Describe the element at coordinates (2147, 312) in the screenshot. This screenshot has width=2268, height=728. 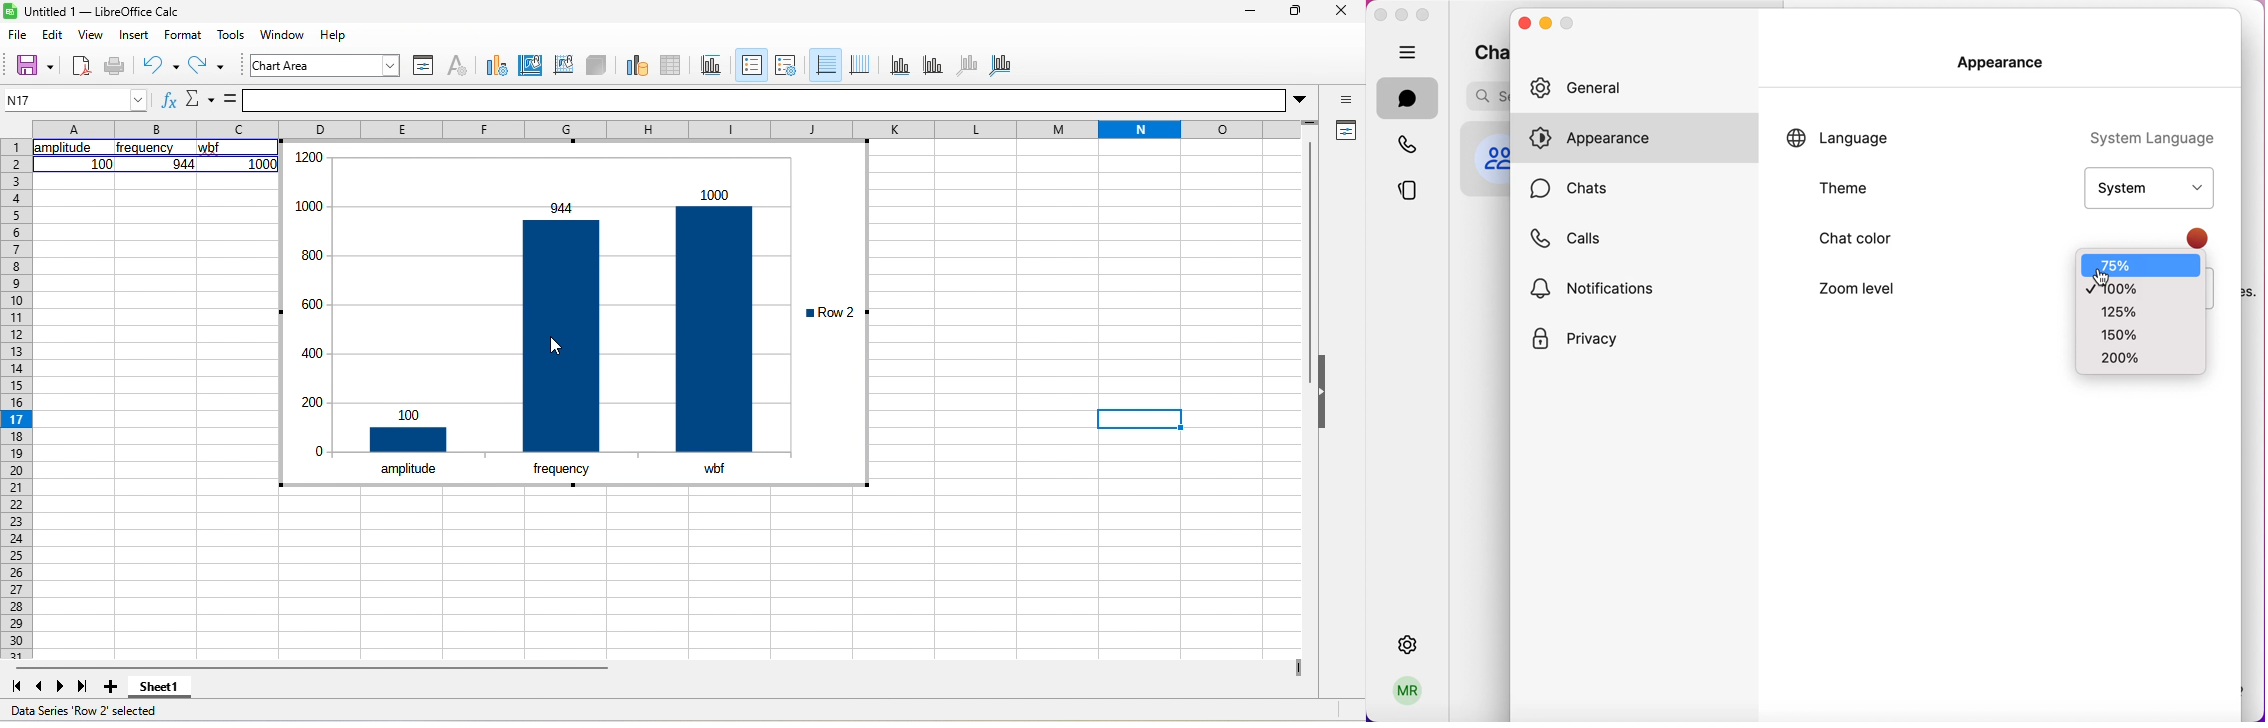
I see `125%` at that location.